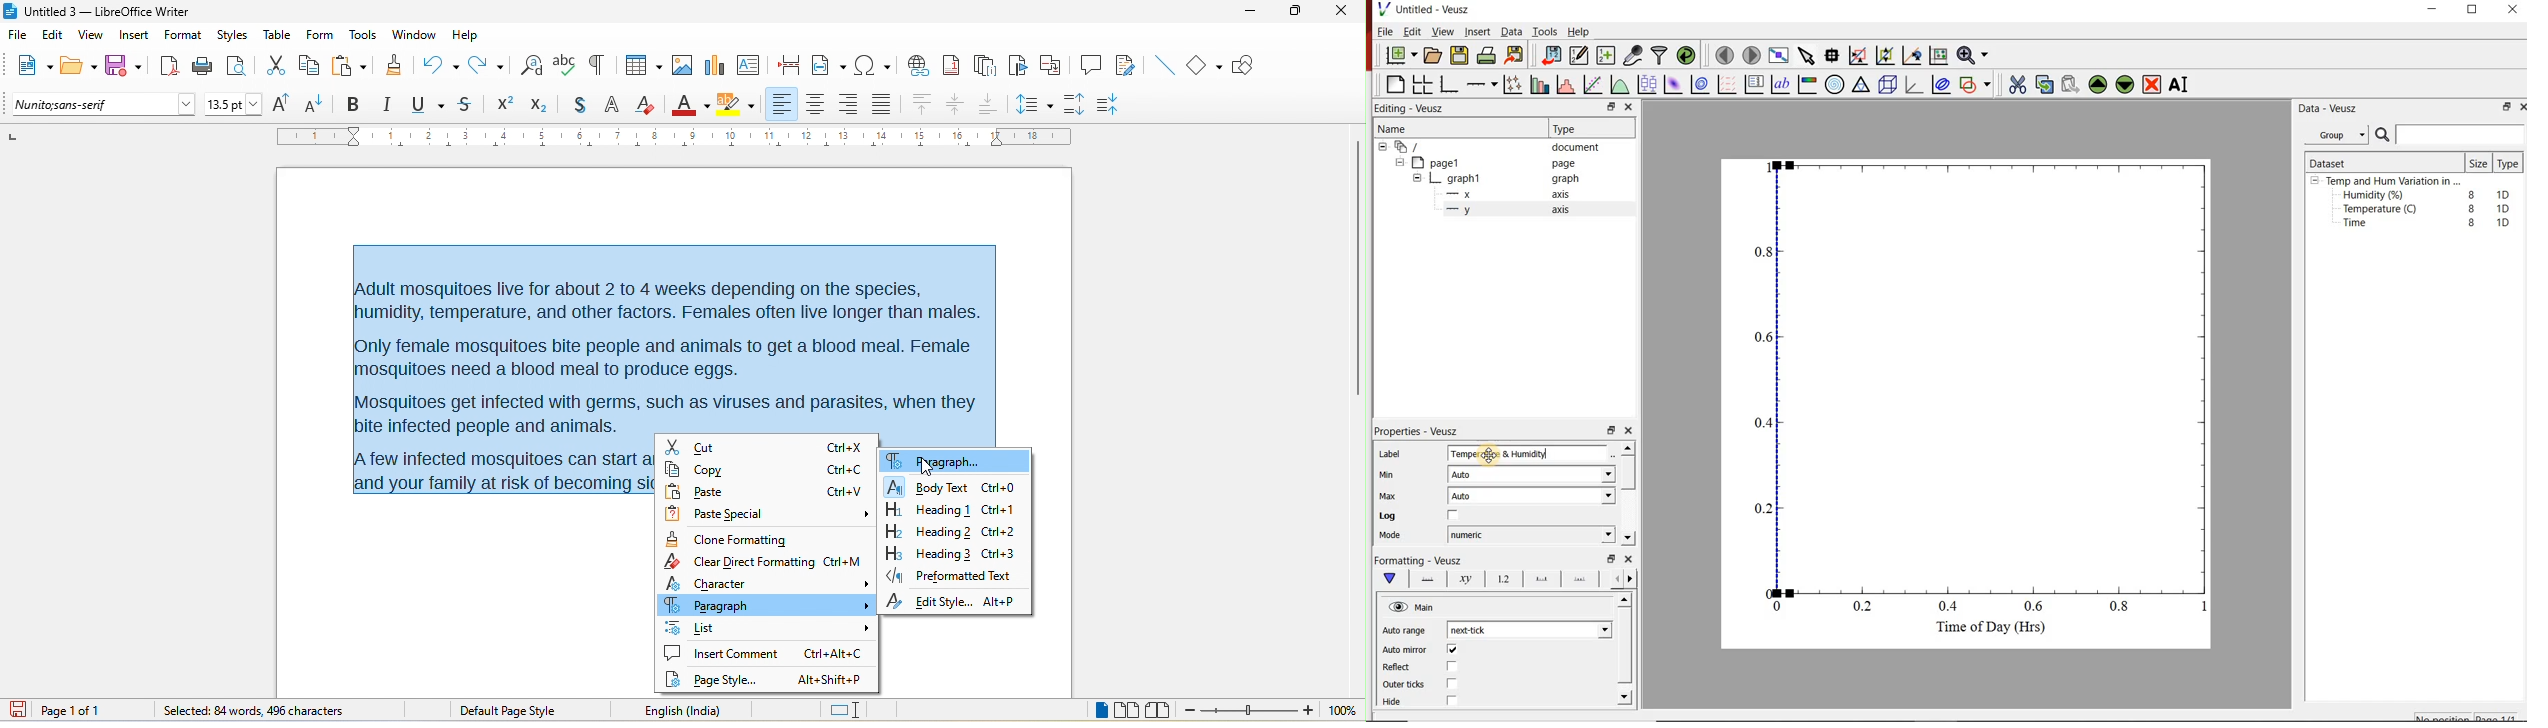 The width and height of the screenshot is (2548, 728). I want to click on superscript, so click(505, 104).